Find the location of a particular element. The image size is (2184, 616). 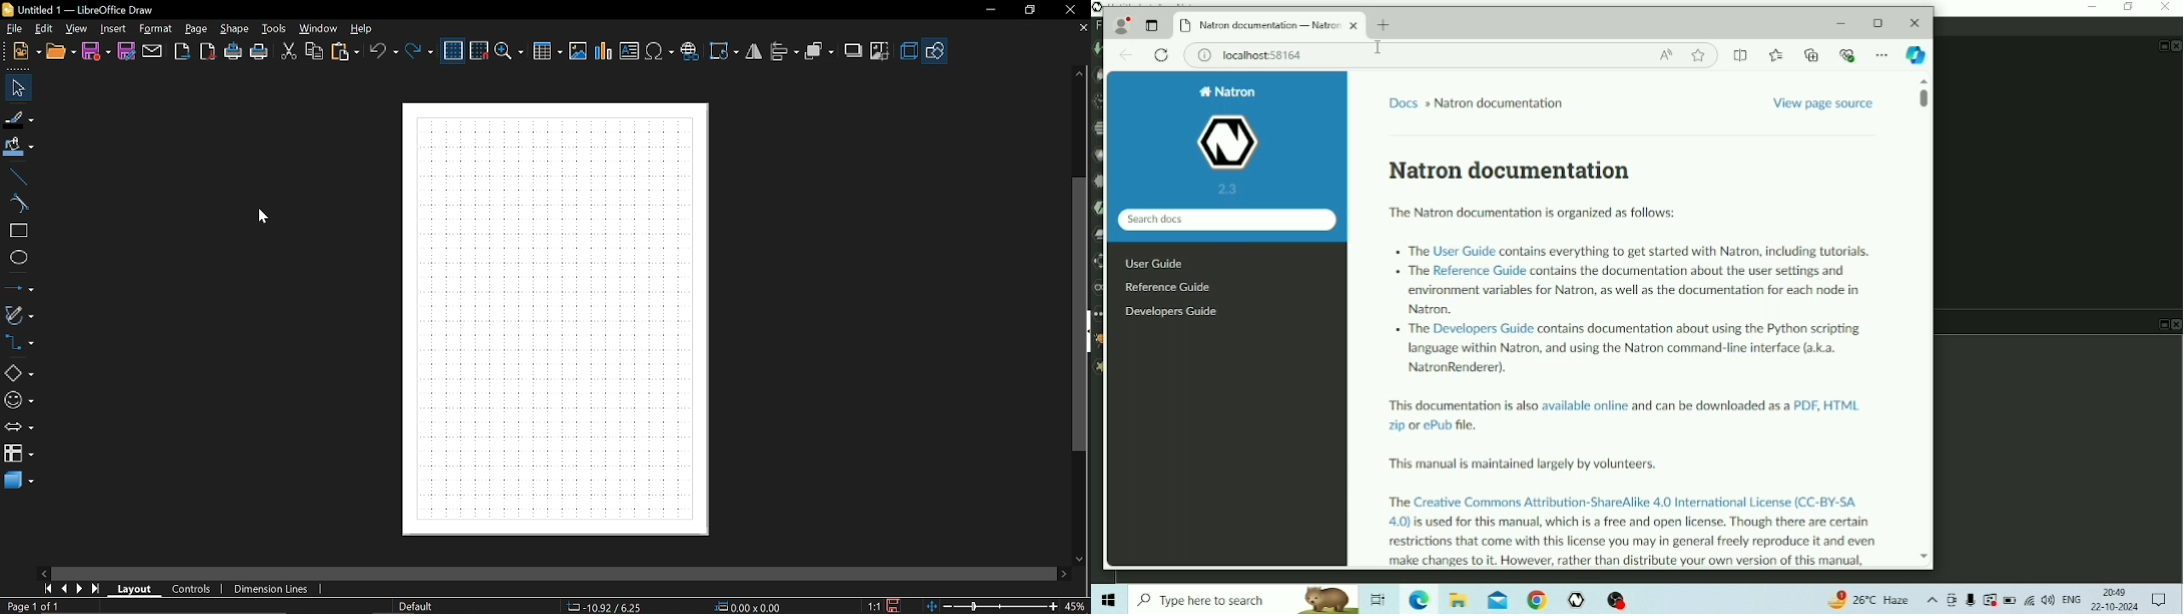

Page is located at coordinates (196, 29).